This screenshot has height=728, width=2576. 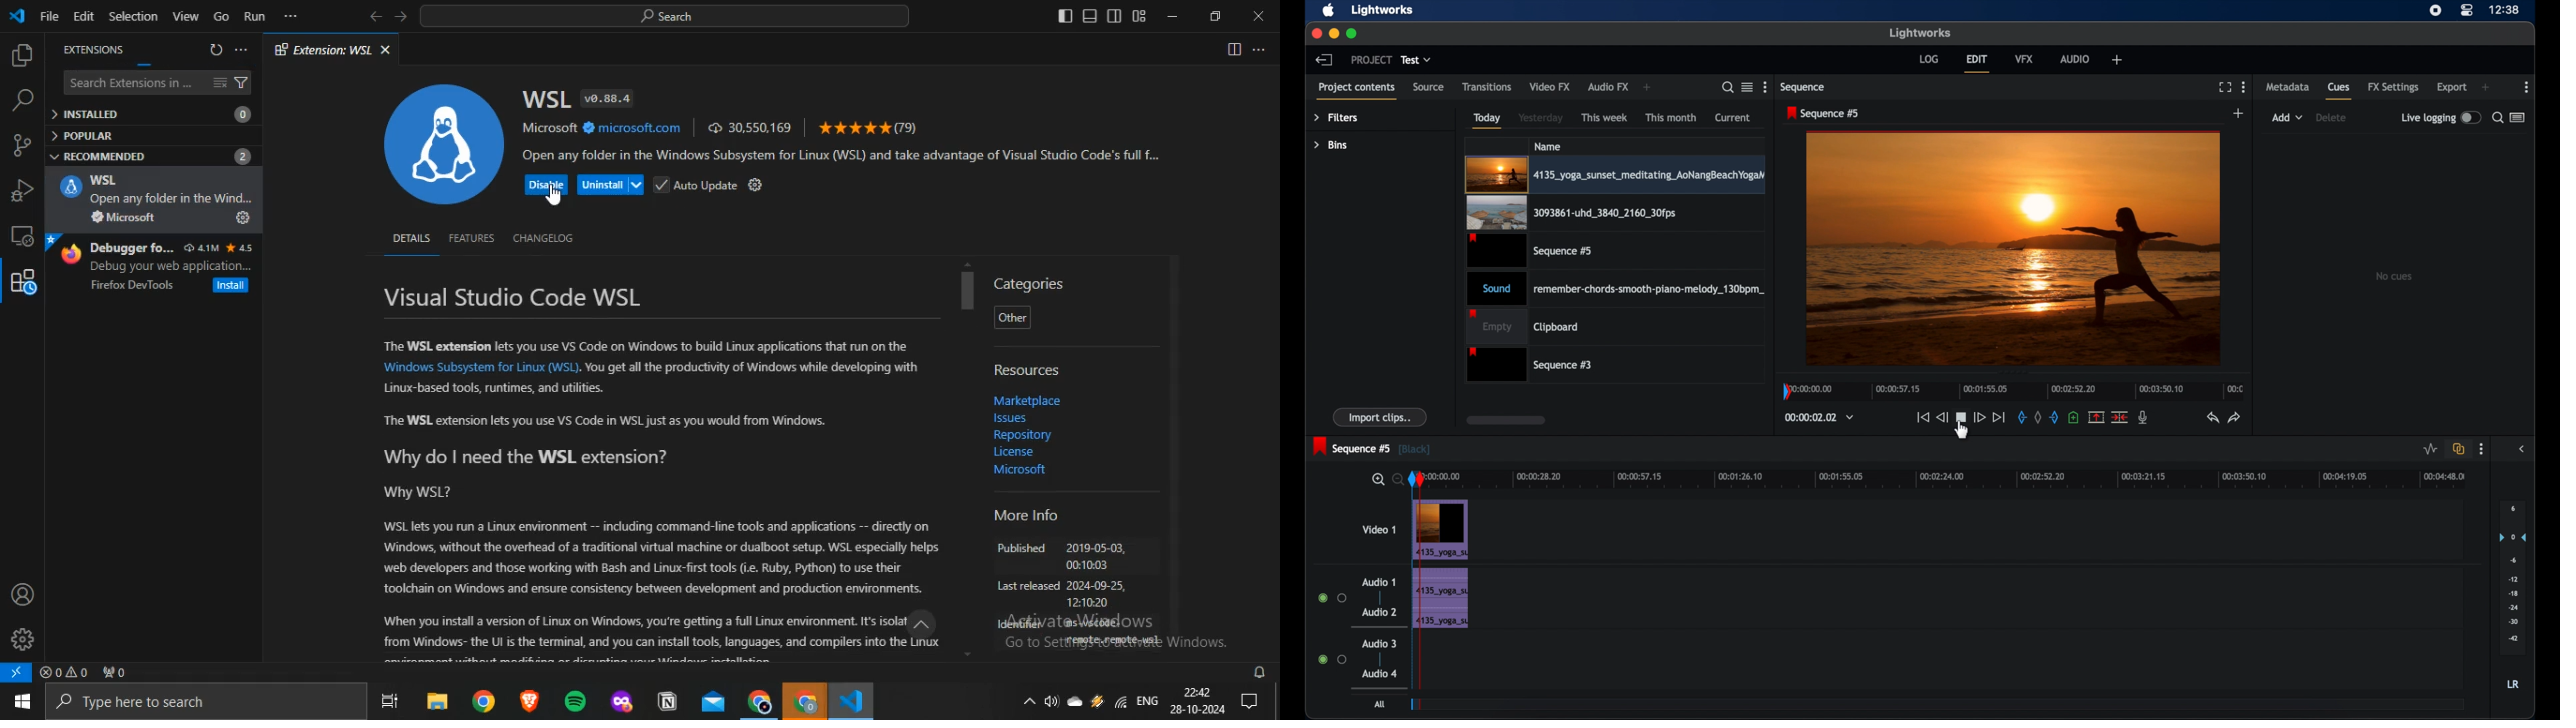 What do you see at coordinates (1197, 709) in the screenshot?
I see `28-10-2024` at bounding box center [1197, 709].